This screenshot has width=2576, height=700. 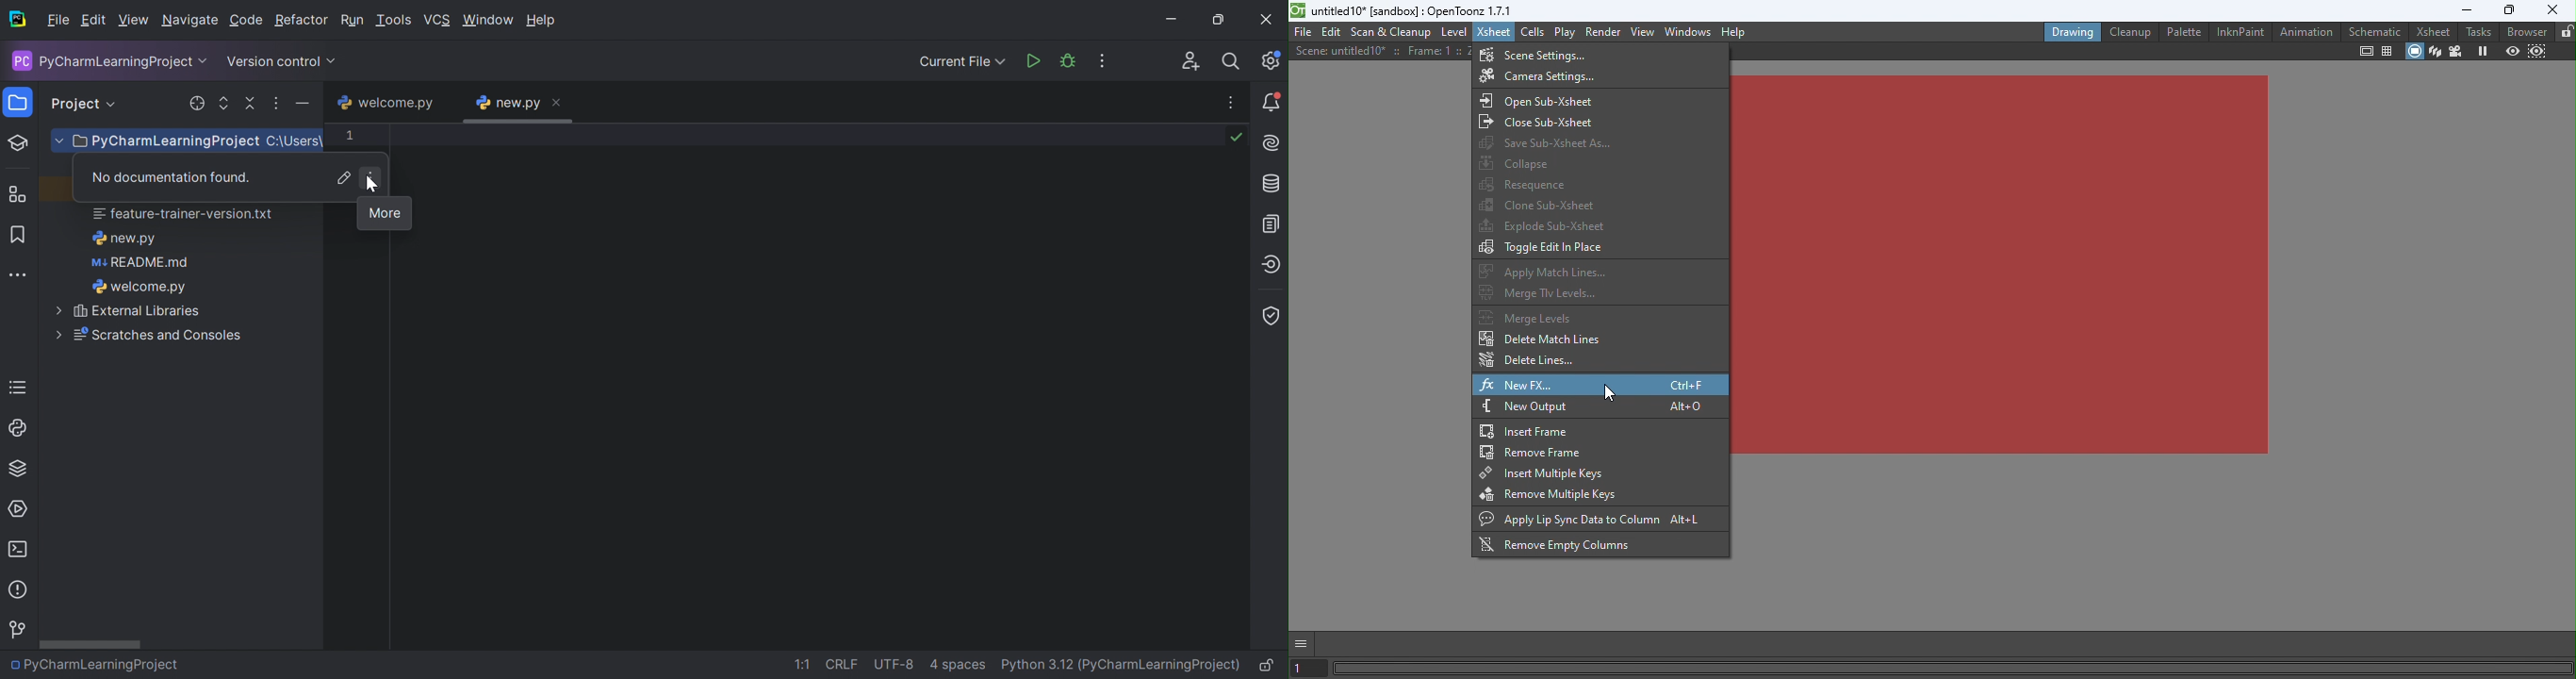 What do you see at coordinates (1733, 32) in the screenshot?
I see `Help` at bounding box center [1733, 32].